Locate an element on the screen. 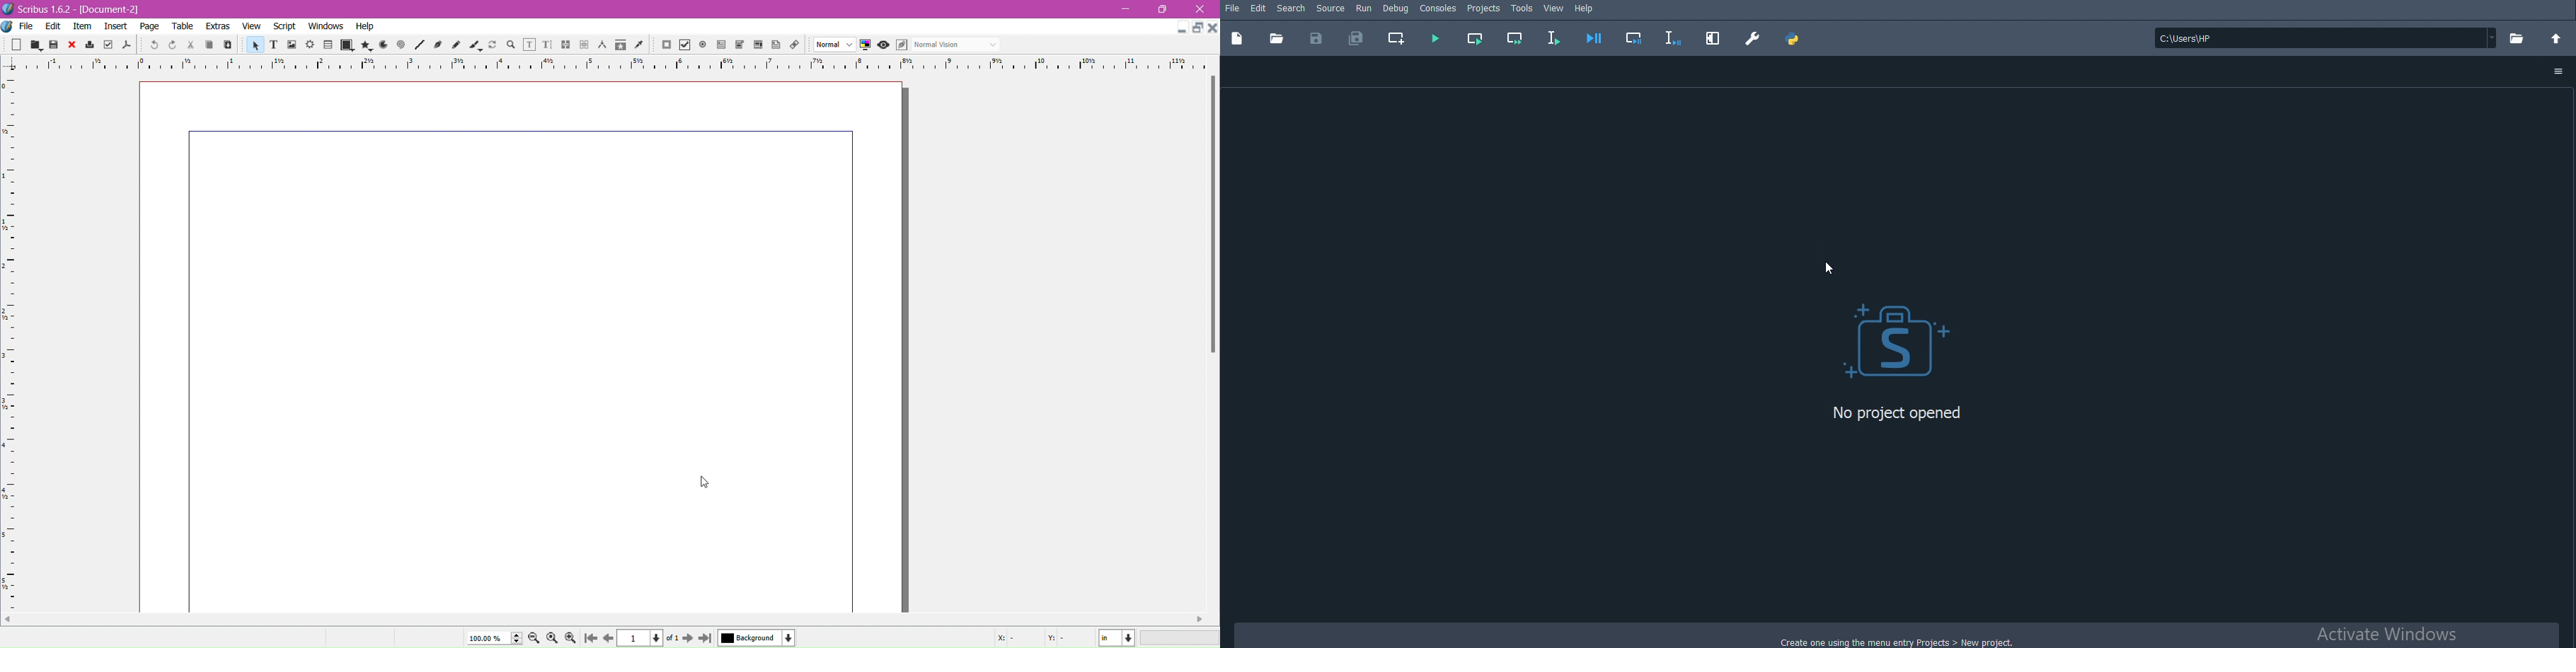  icon is located at coordinates (601, 45).